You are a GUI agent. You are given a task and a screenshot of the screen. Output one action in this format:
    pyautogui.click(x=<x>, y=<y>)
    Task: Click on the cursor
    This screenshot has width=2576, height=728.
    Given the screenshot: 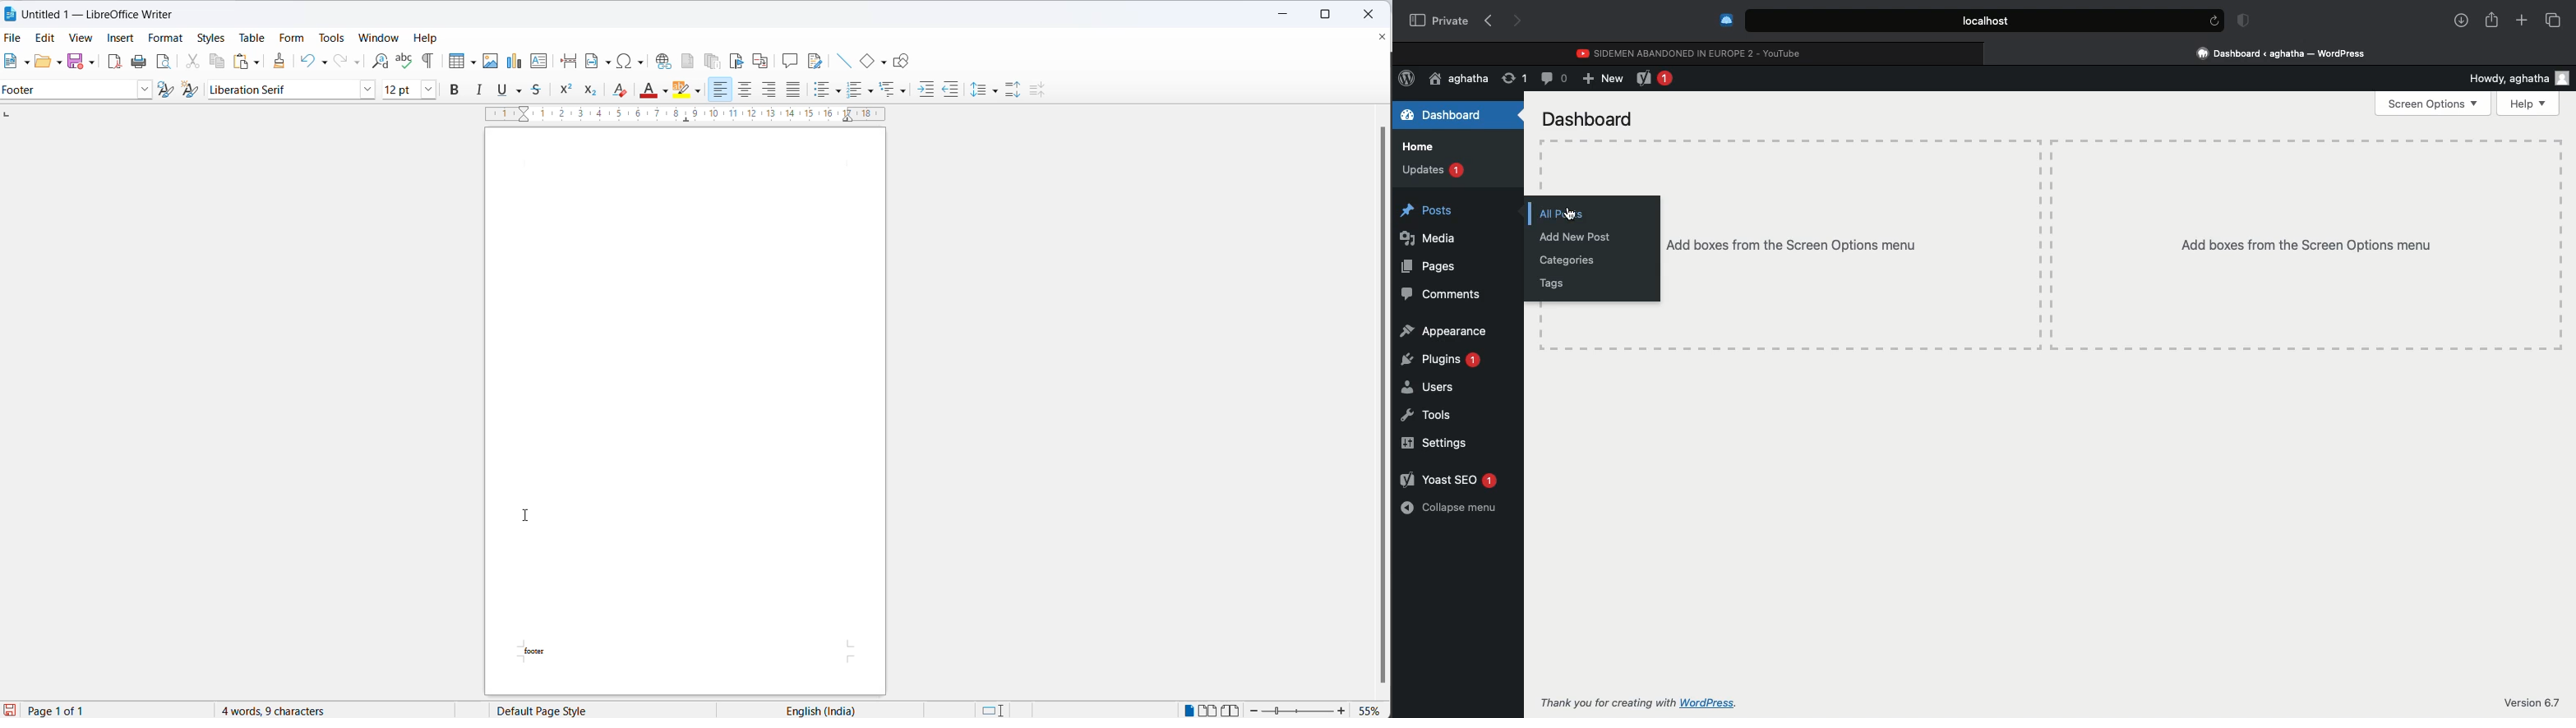 What is the action you would take?
    pyautogui.click(x=533, y=517)
    